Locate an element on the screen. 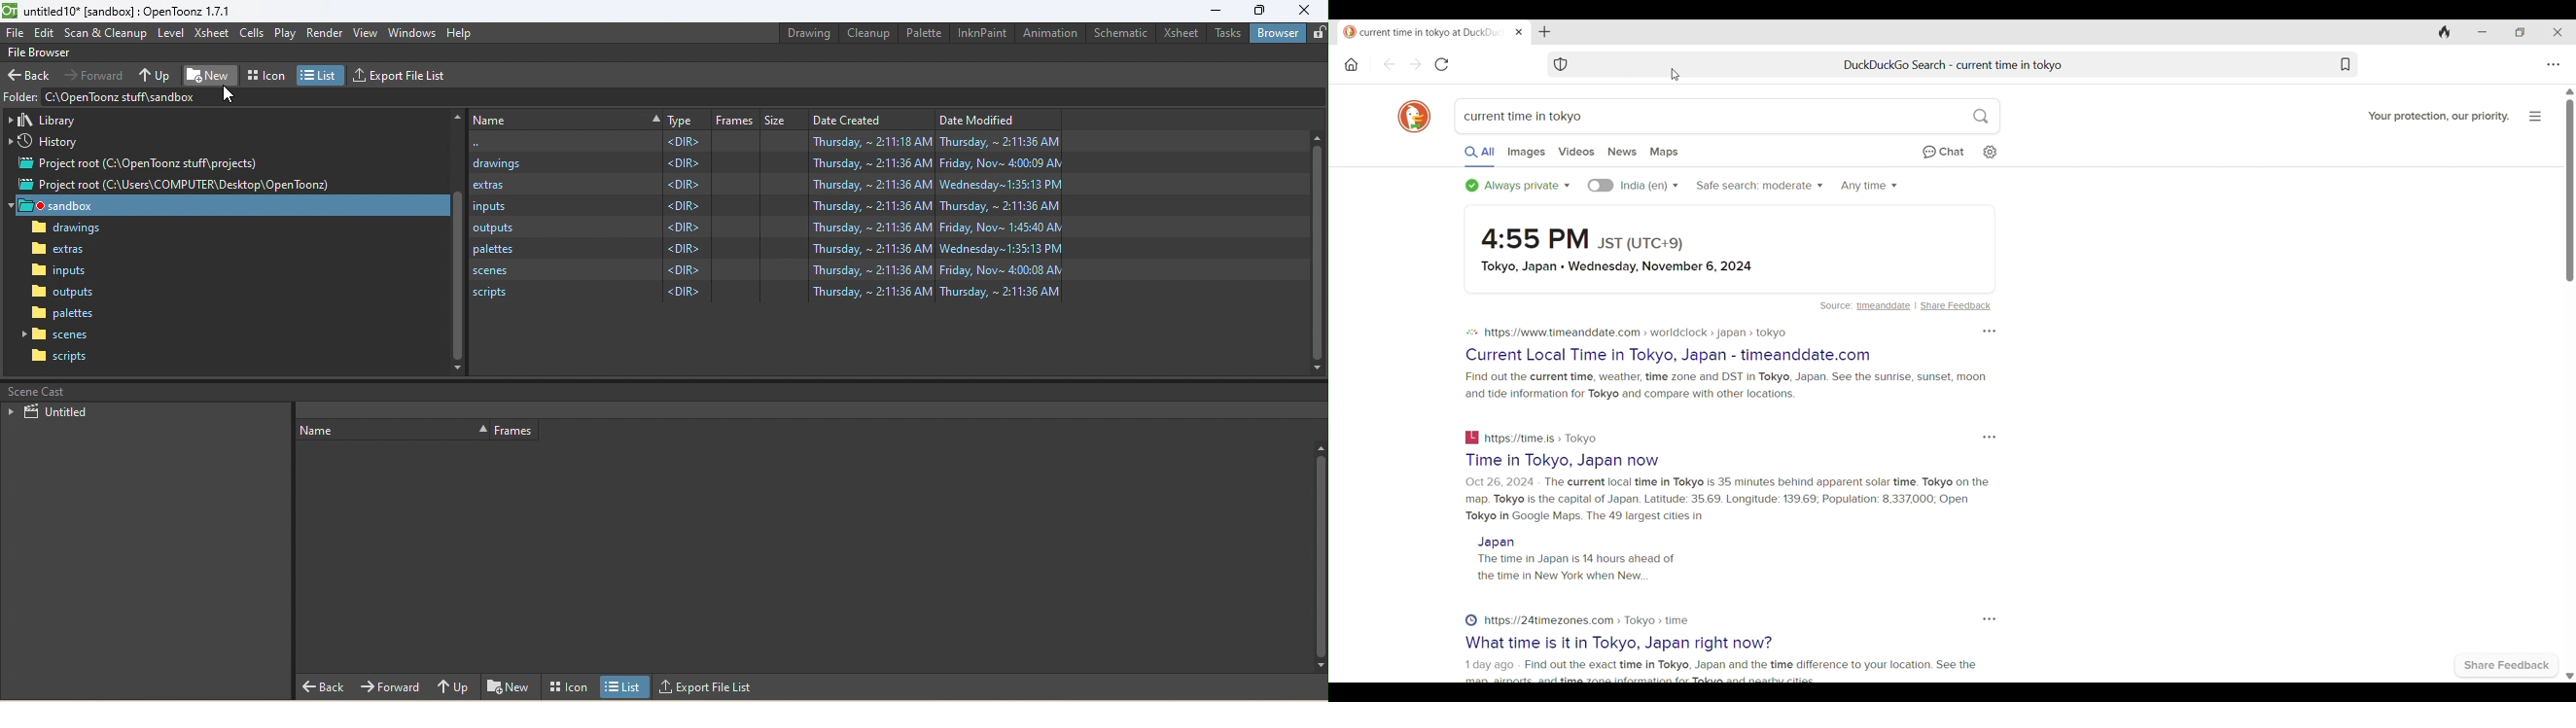 The width and height of the screenshot is (2576, 728). Order is located at coordinates (566, 118).